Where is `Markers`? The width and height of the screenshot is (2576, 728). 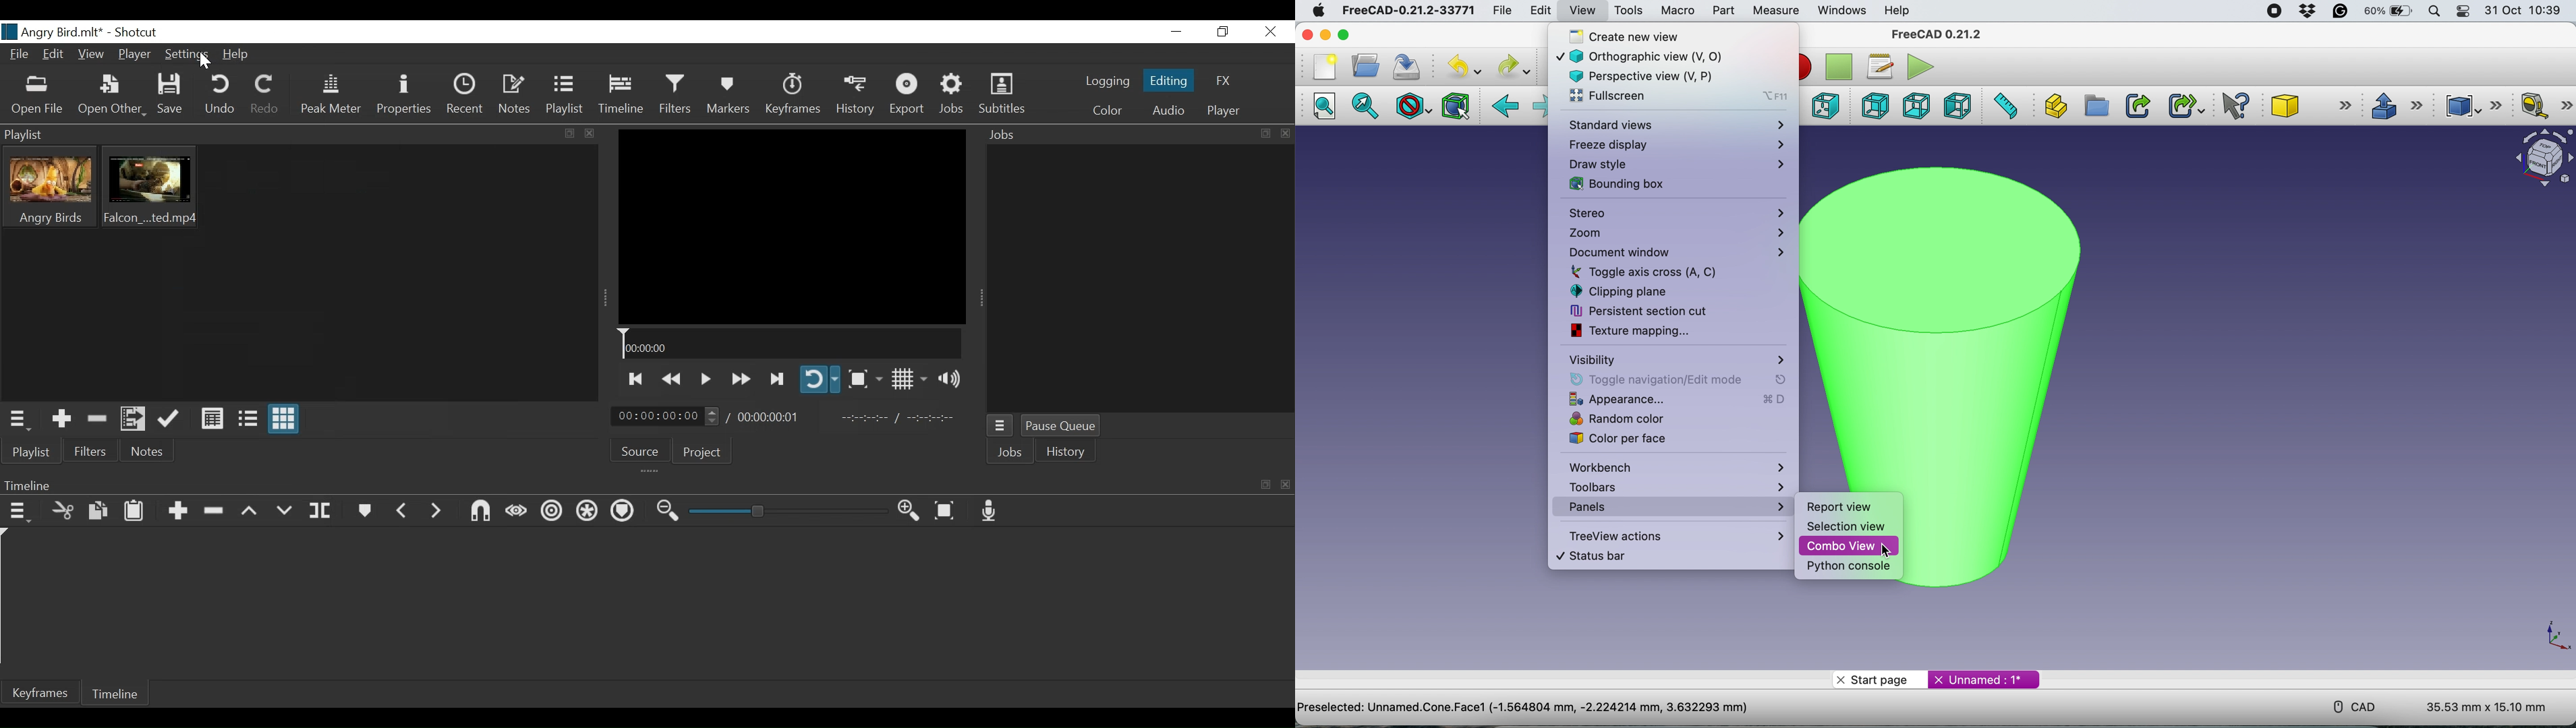 Markers is located at coordinates (729, 96).